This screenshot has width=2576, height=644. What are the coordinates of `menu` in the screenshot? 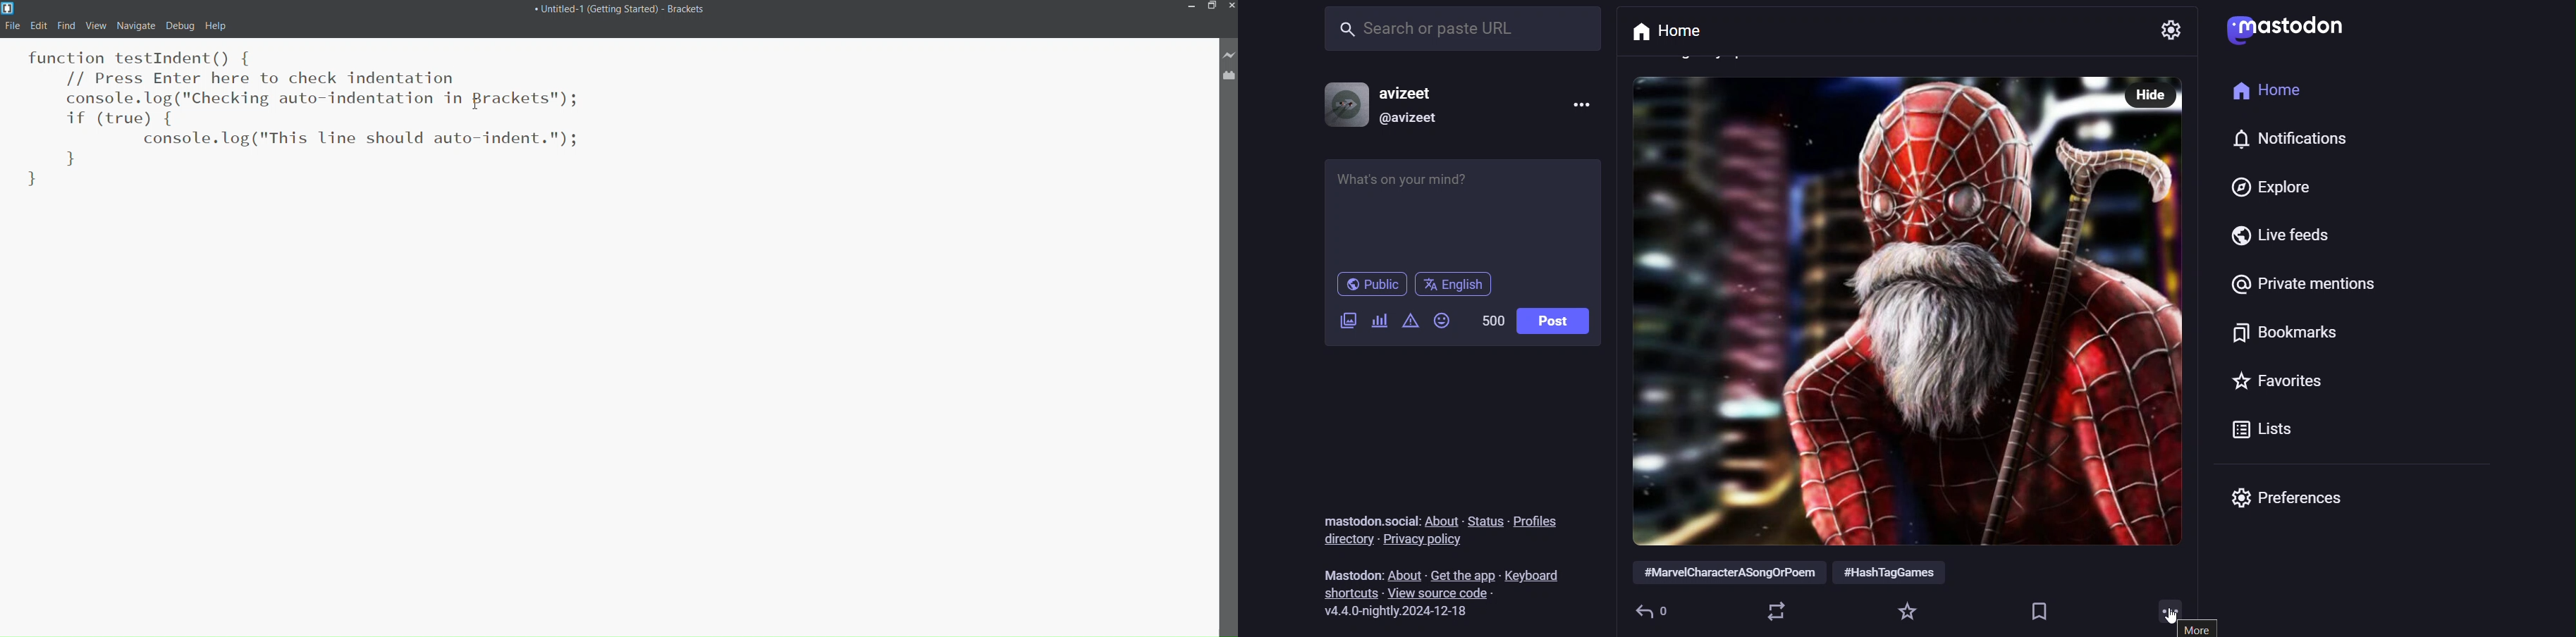 It's located at (1578, 101).